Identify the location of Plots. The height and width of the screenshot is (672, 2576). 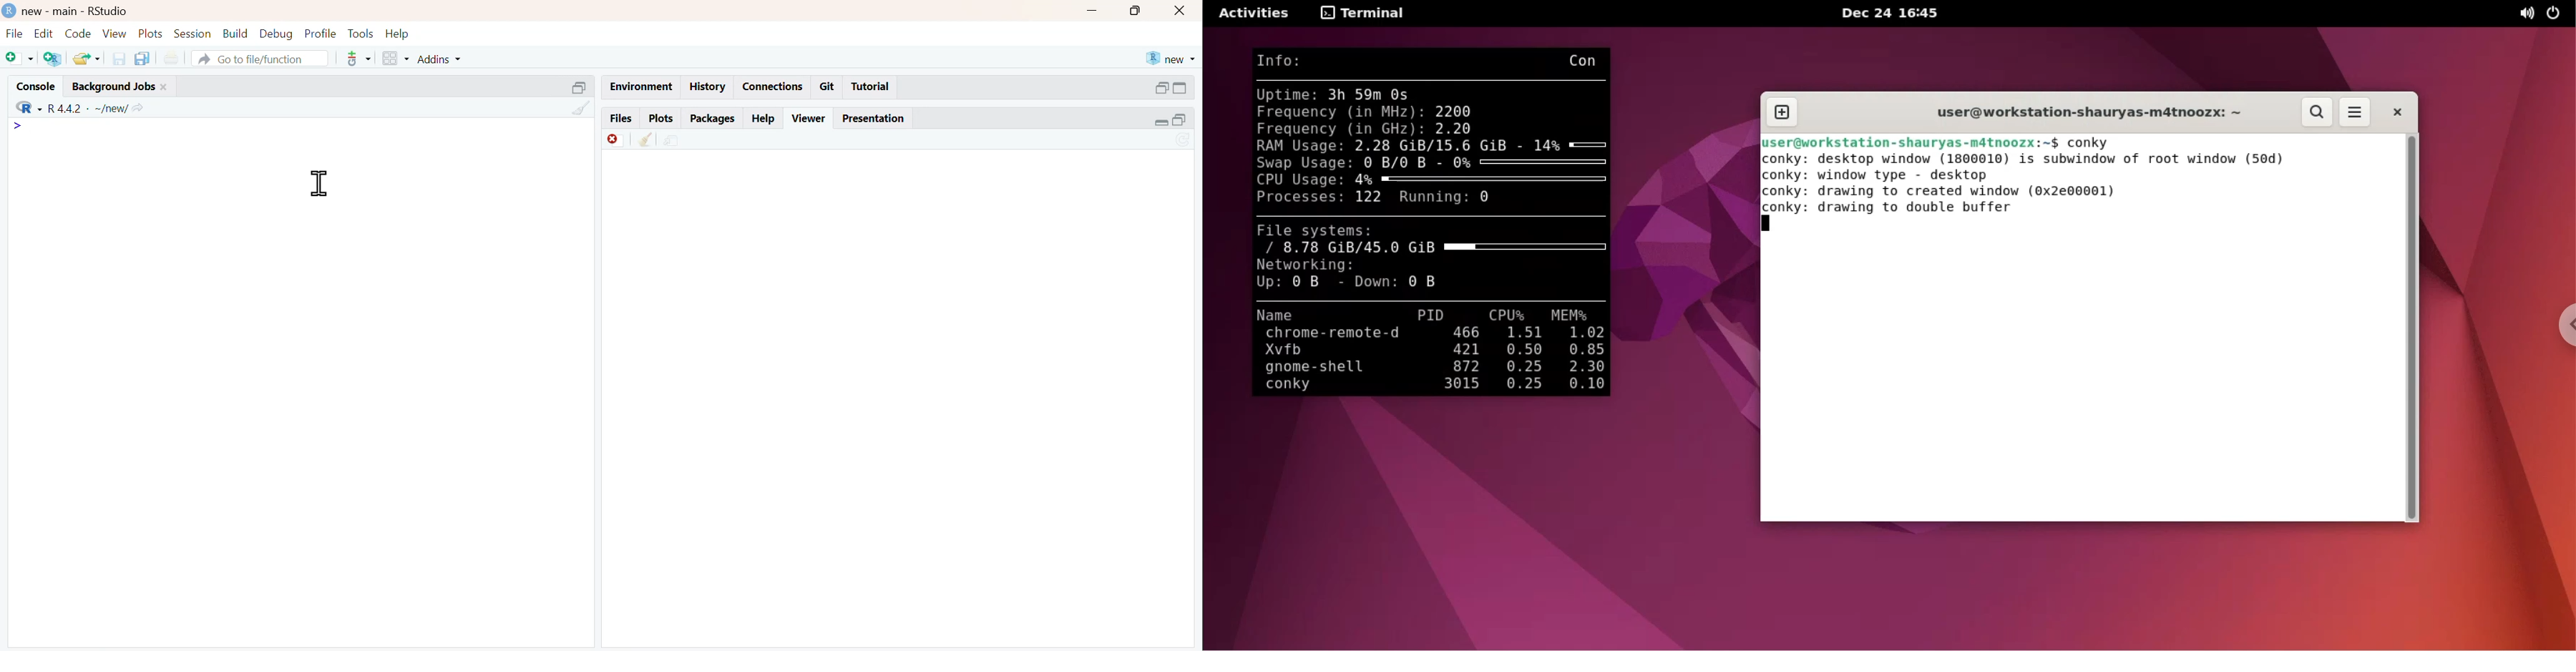
(149, 32).